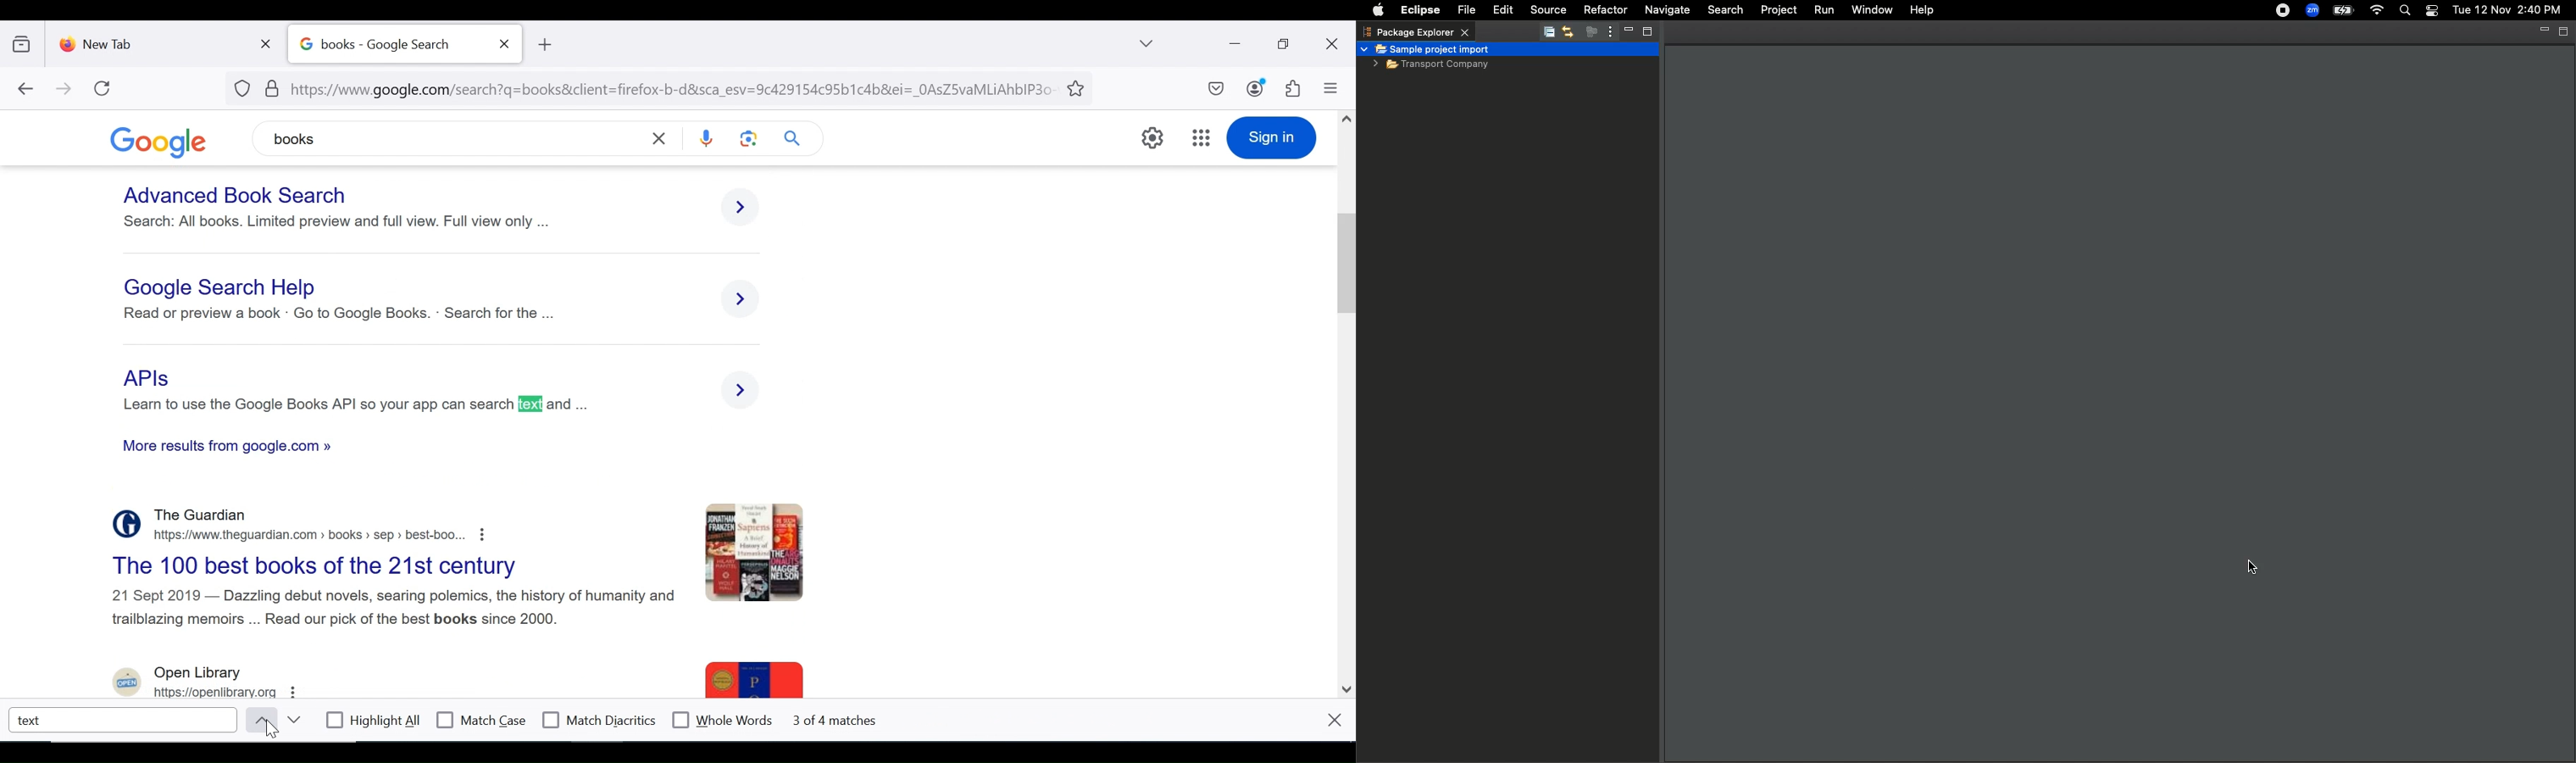  I want to click on Package explorer, so click(1415, 31).